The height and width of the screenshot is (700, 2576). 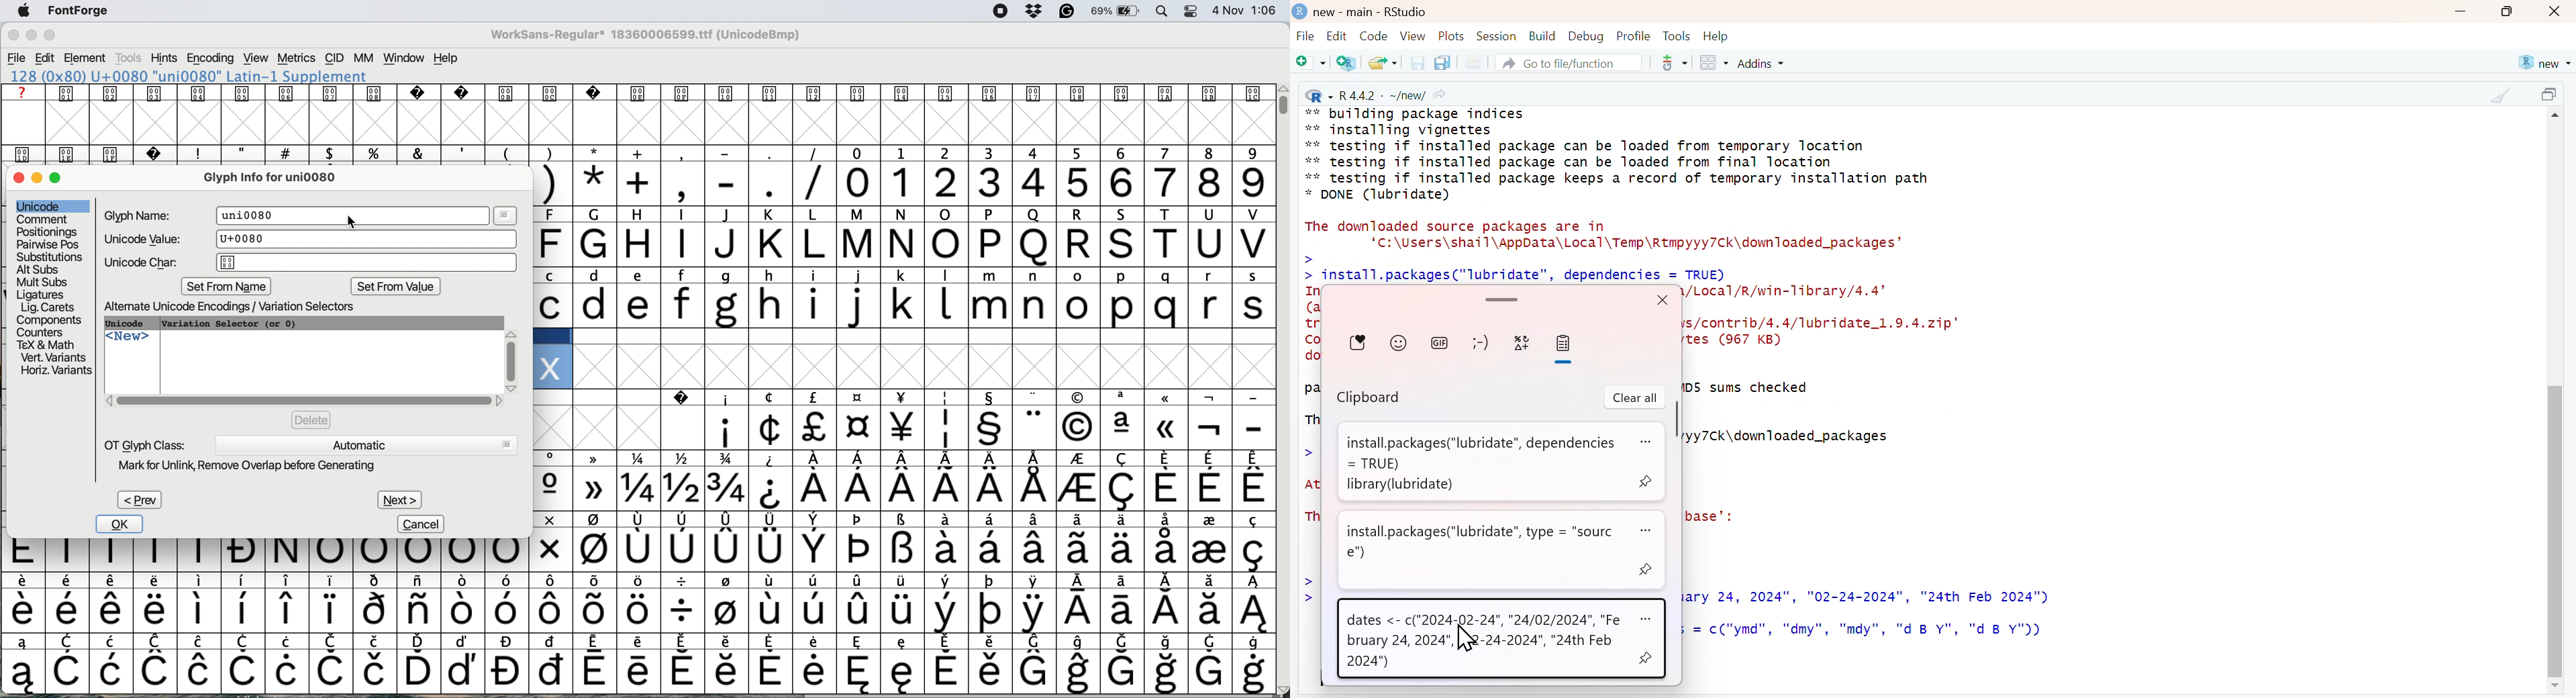 I want to click on open an existing file, so click(x=1382, y=62).